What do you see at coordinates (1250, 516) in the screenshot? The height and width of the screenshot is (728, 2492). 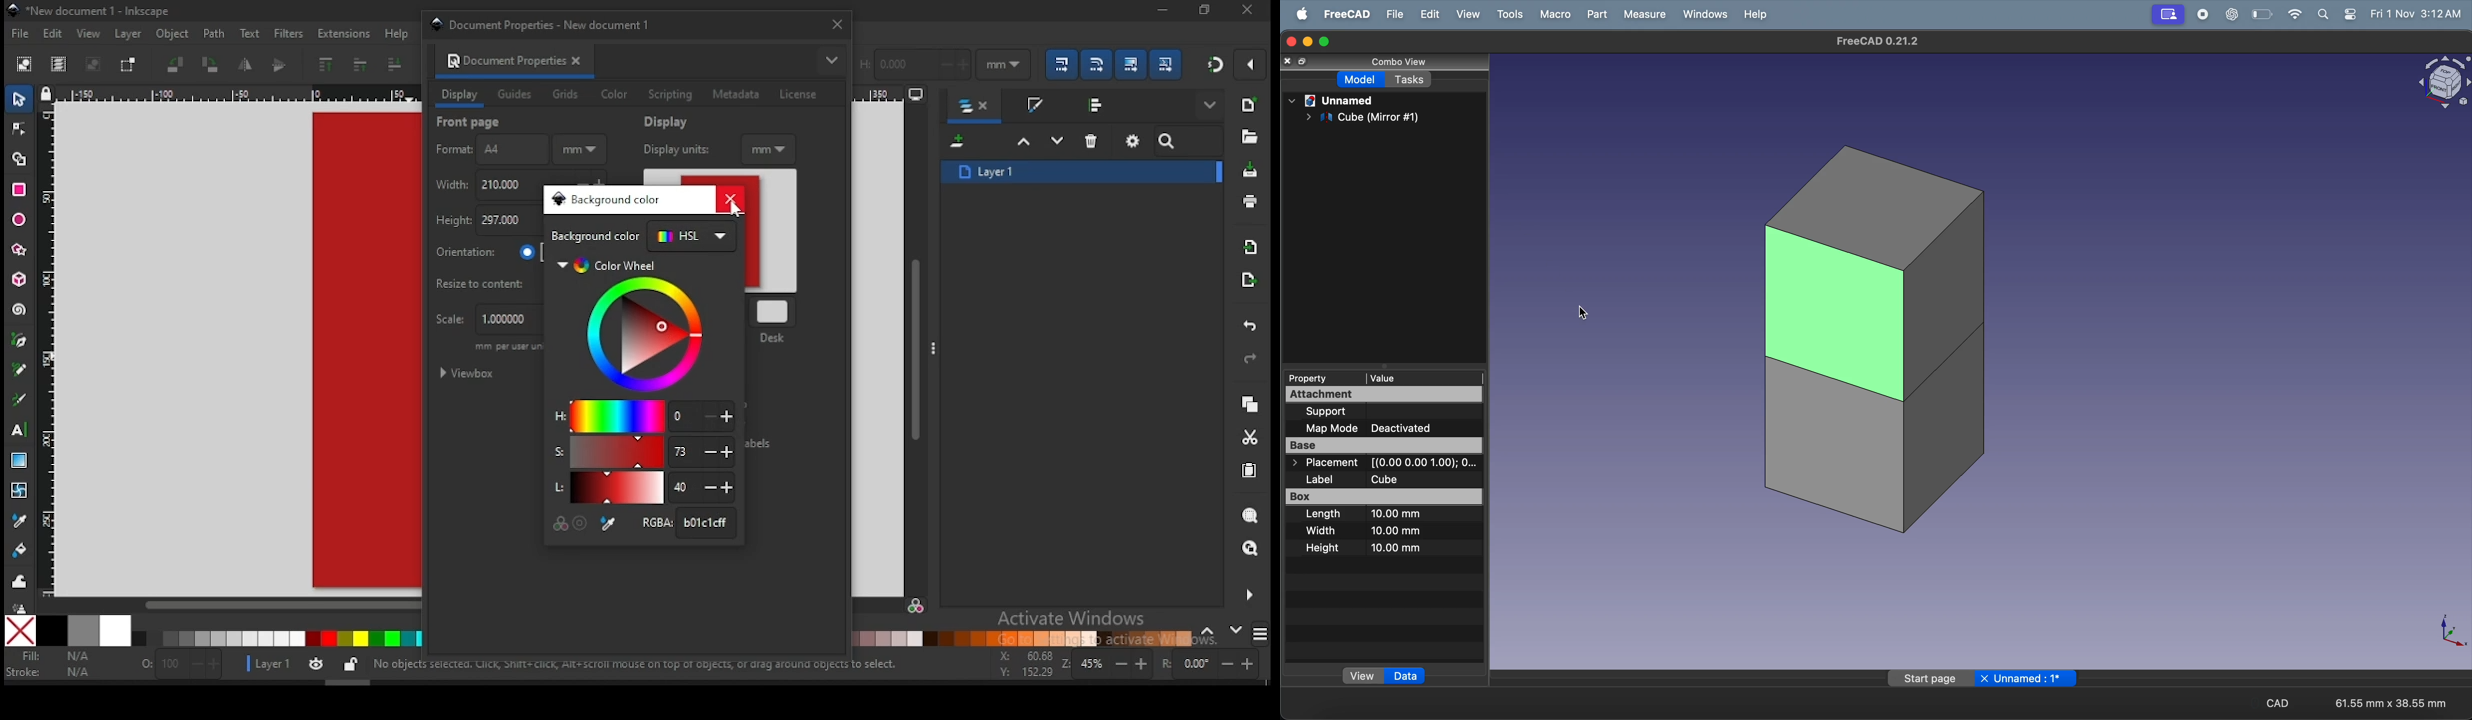 I see `zoom object` at bounding box center [1250, 516].